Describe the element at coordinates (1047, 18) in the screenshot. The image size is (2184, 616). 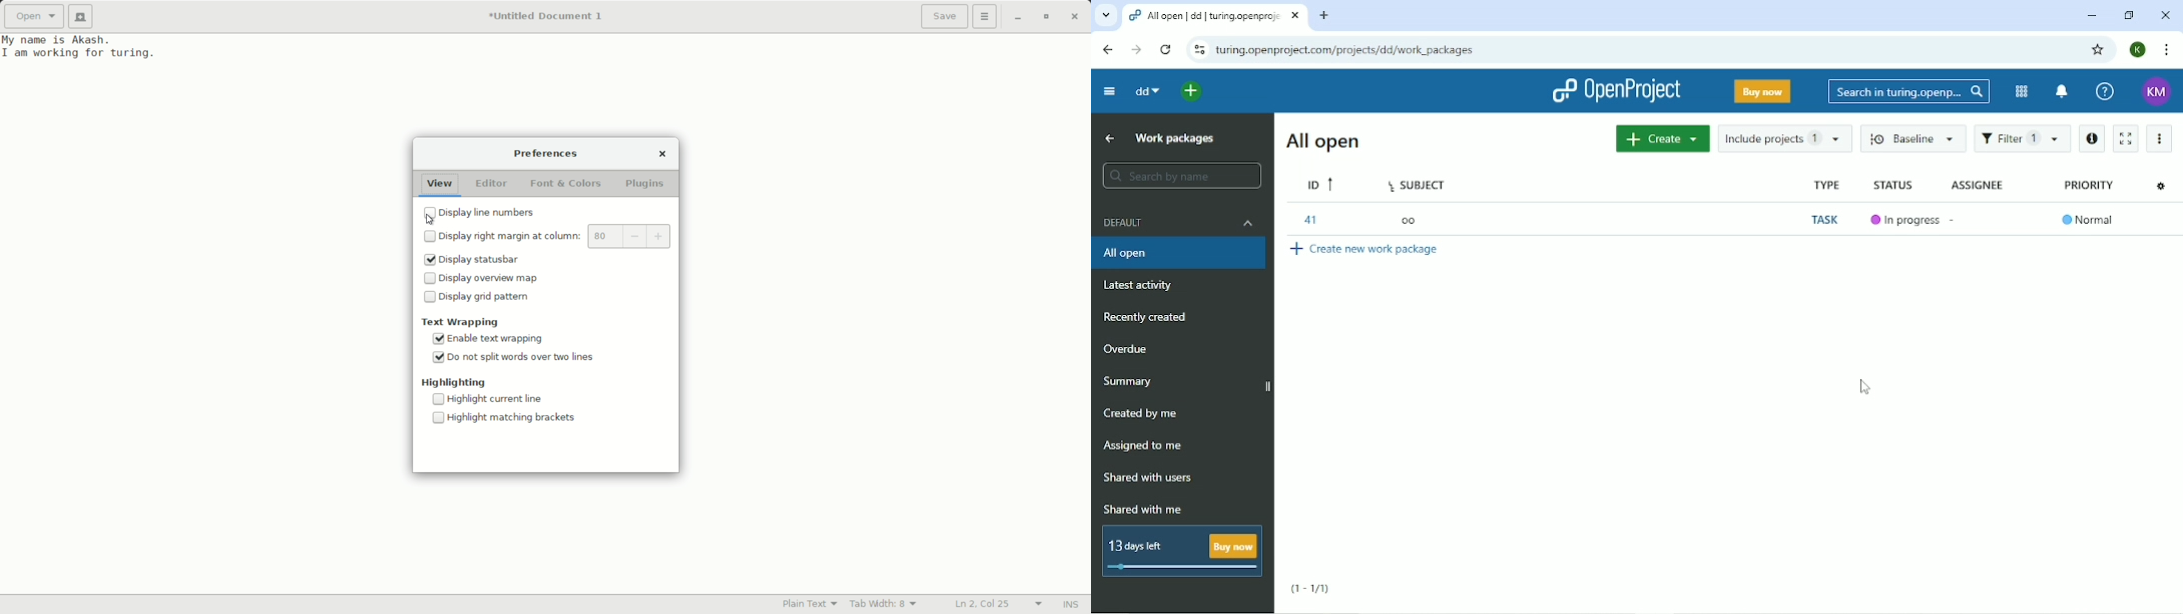
I see `maximize or restore` at that location.